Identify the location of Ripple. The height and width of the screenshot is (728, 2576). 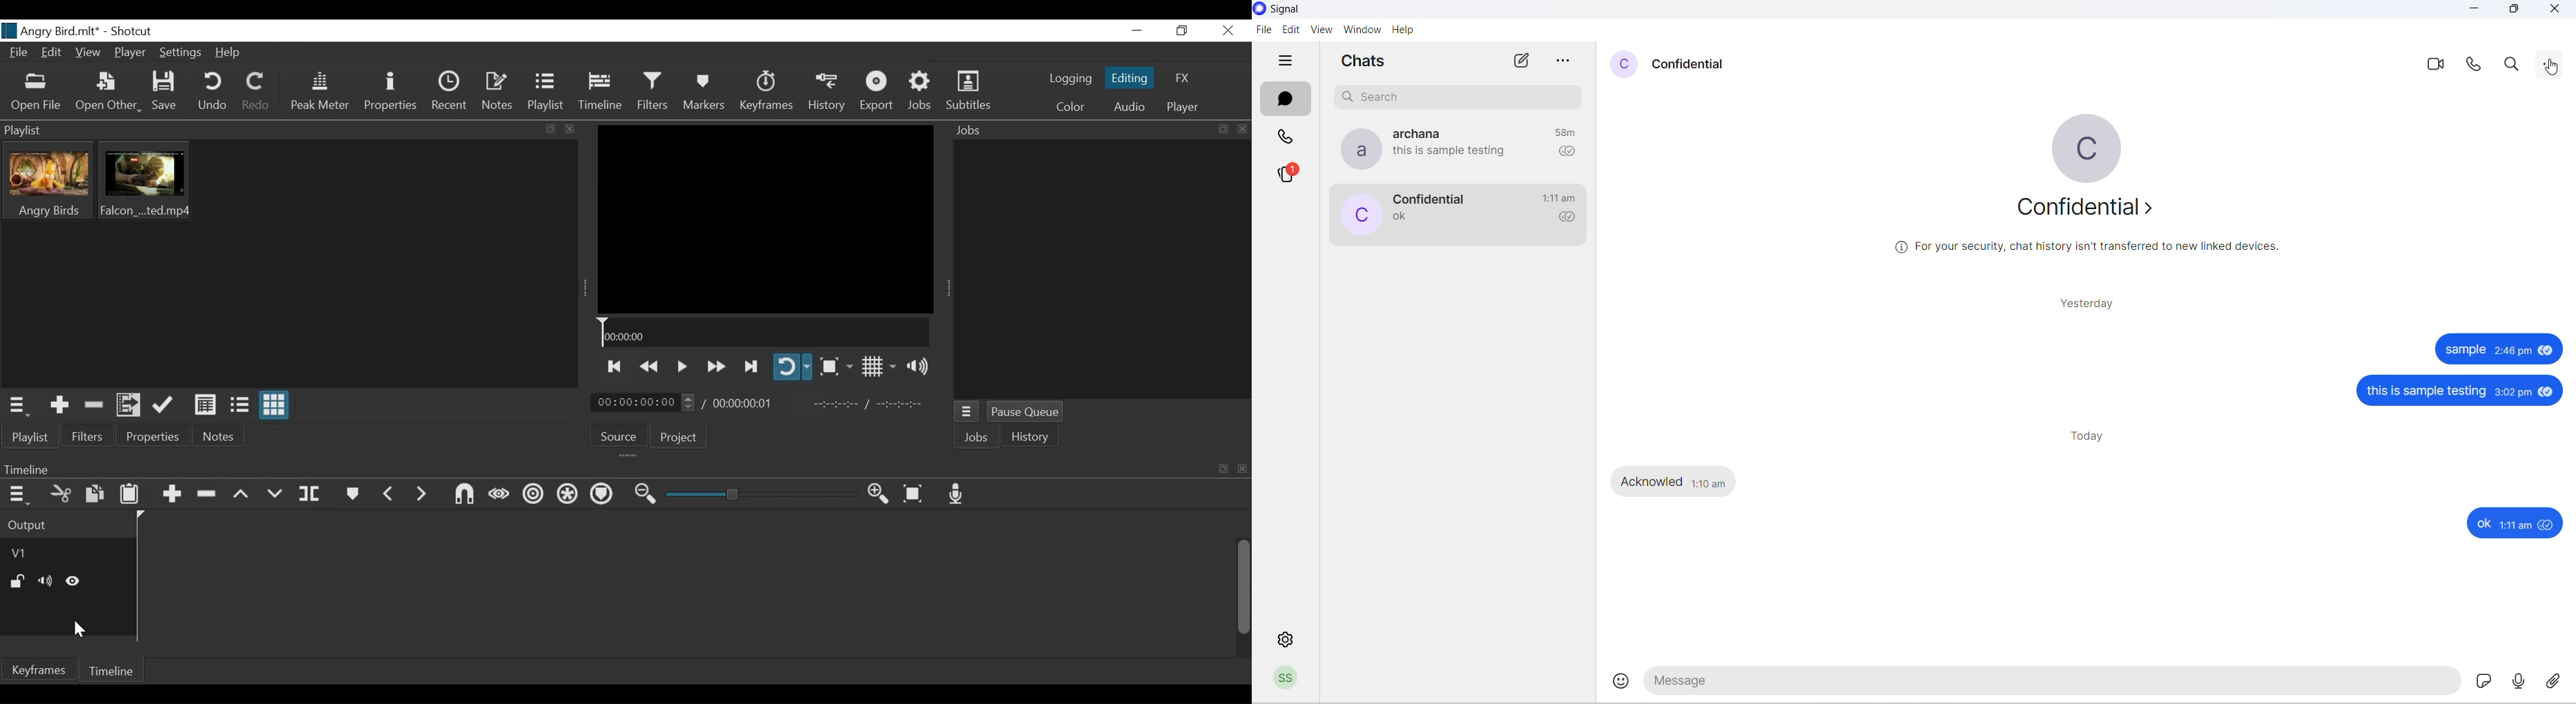
(534, 497).